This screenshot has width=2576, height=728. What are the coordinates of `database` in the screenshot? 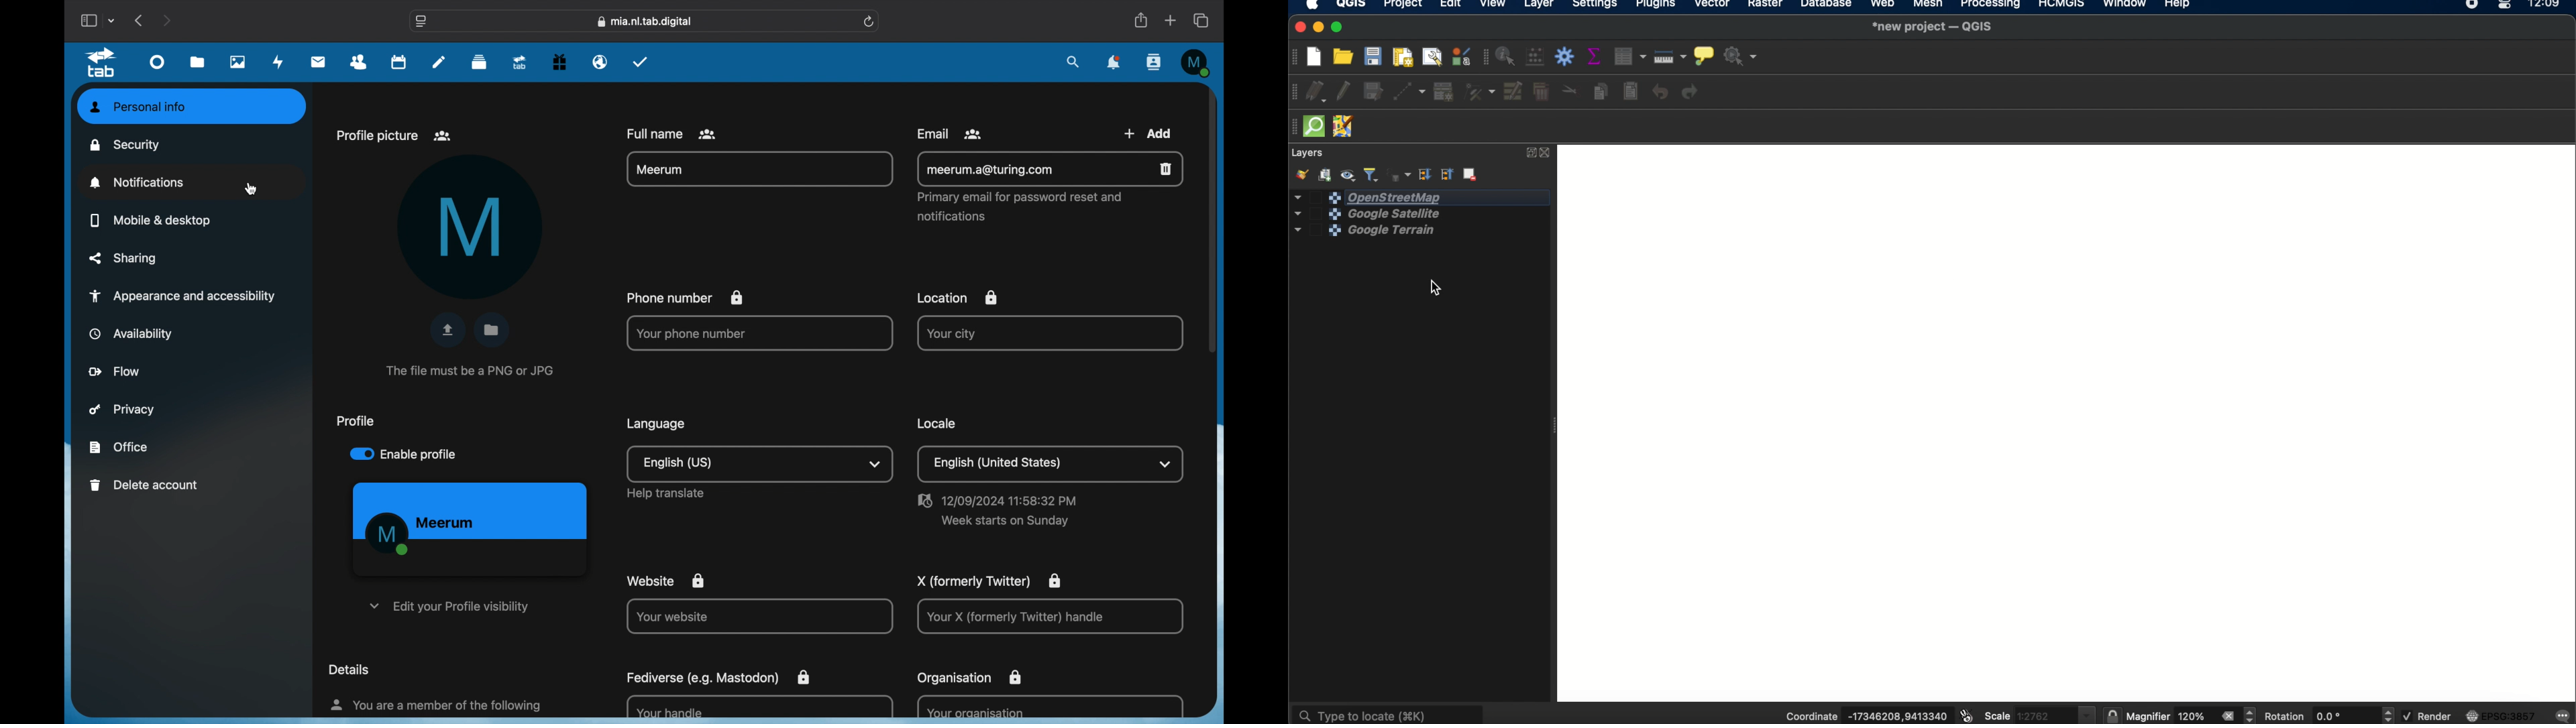 It's located at (1827, 5).